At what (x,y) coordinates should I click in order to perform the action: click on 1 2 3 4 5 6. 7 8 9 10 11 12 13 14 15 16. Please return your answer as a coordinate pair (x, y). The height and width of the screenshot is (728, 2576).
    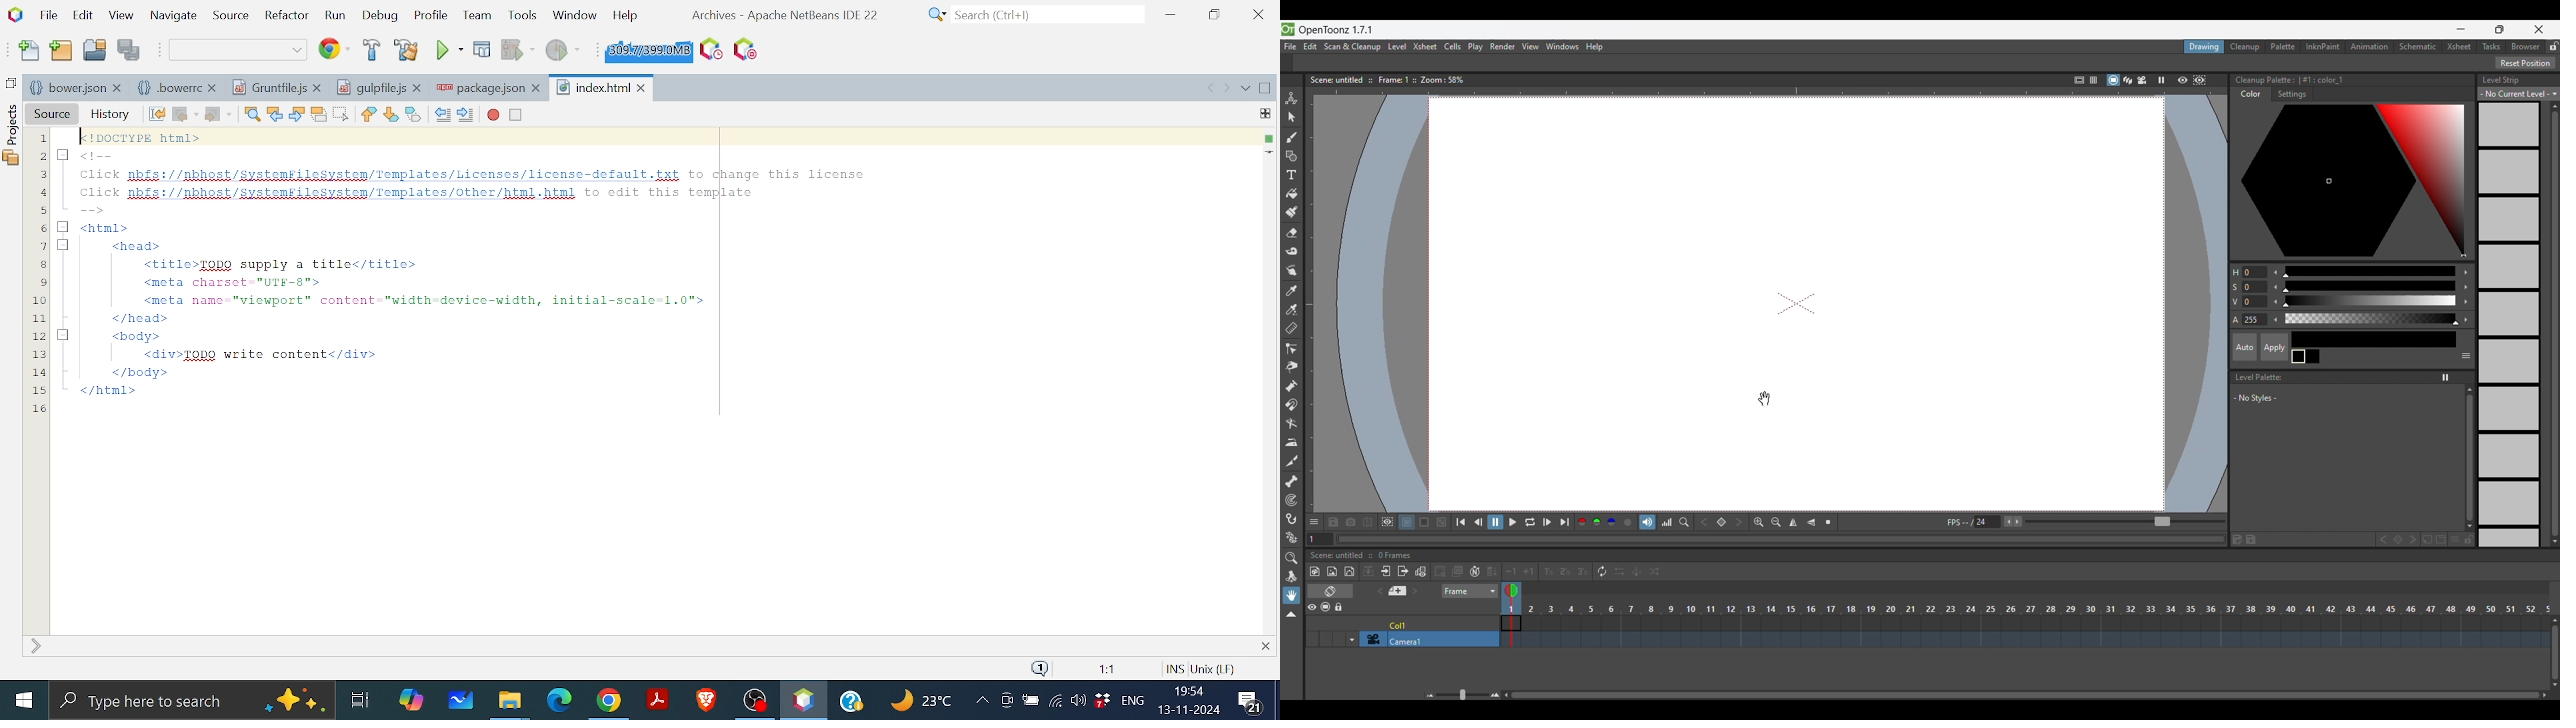
    Looking at the image, I should click on (40, 277).